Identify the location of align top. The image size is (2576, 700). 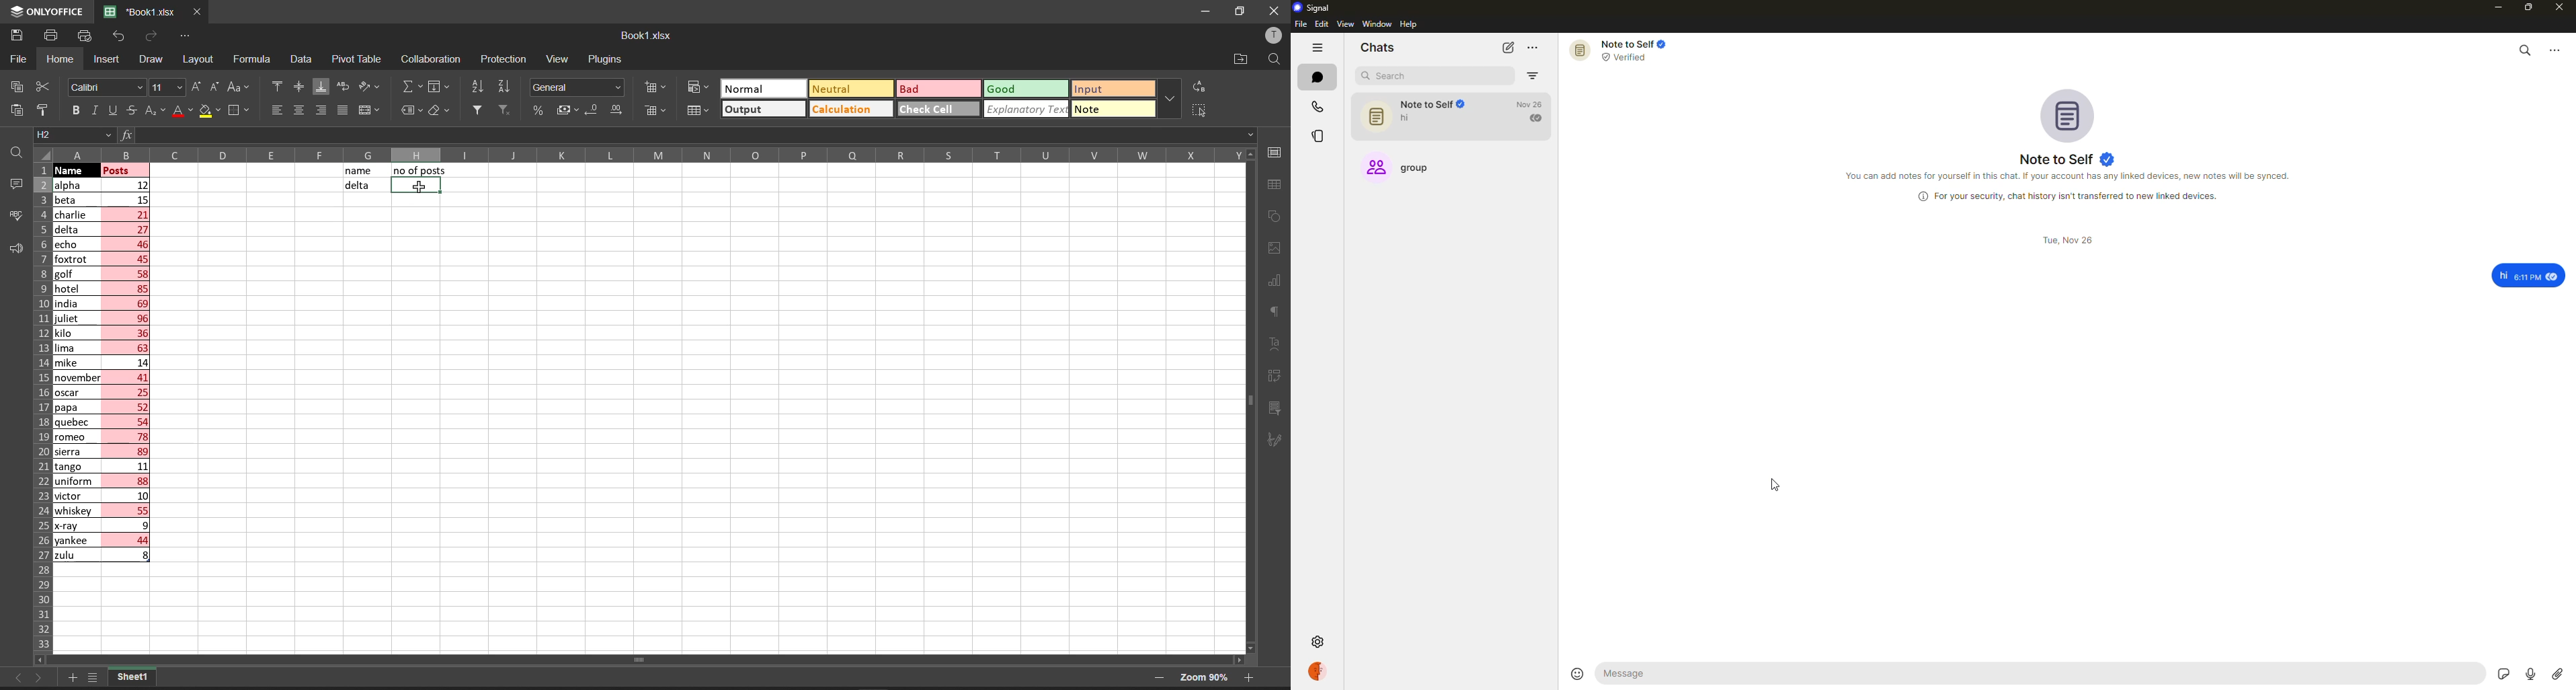
(274, 87).